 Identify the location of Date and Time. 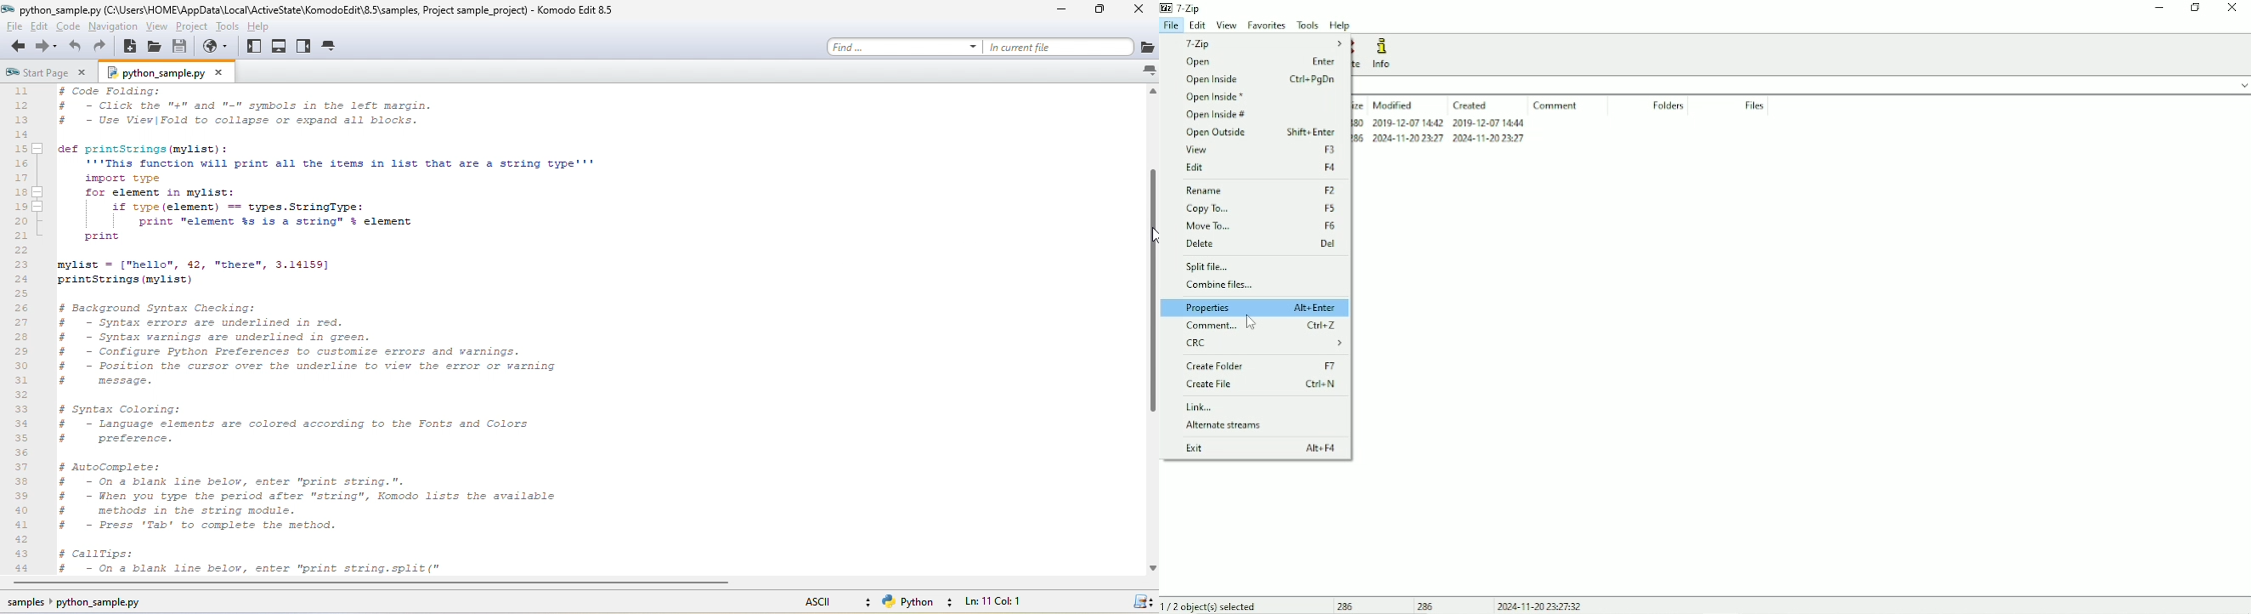
(1538, 606).